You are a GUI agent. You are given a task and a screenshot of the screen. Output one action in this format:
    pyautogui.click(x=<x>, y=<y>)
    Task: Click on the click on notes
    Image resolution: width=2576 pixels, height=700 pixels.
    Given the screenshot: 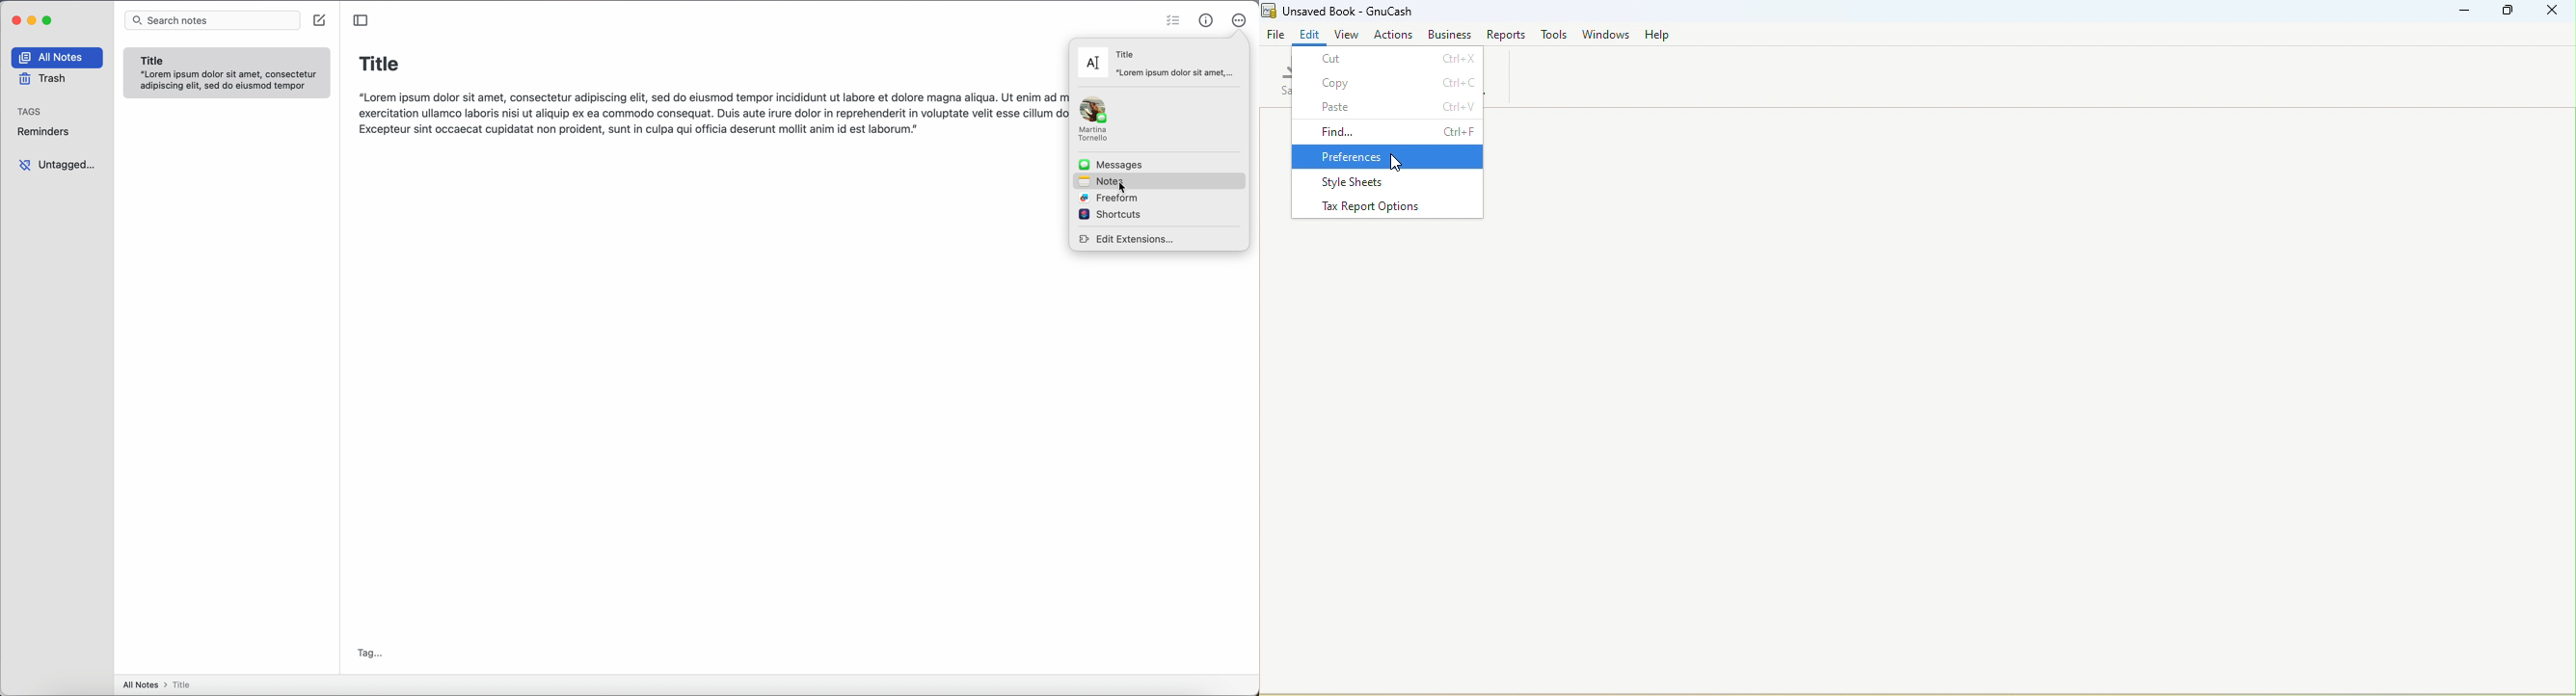 What is the action you would take?
    pyautogui.click(x=1158, y=181)
    